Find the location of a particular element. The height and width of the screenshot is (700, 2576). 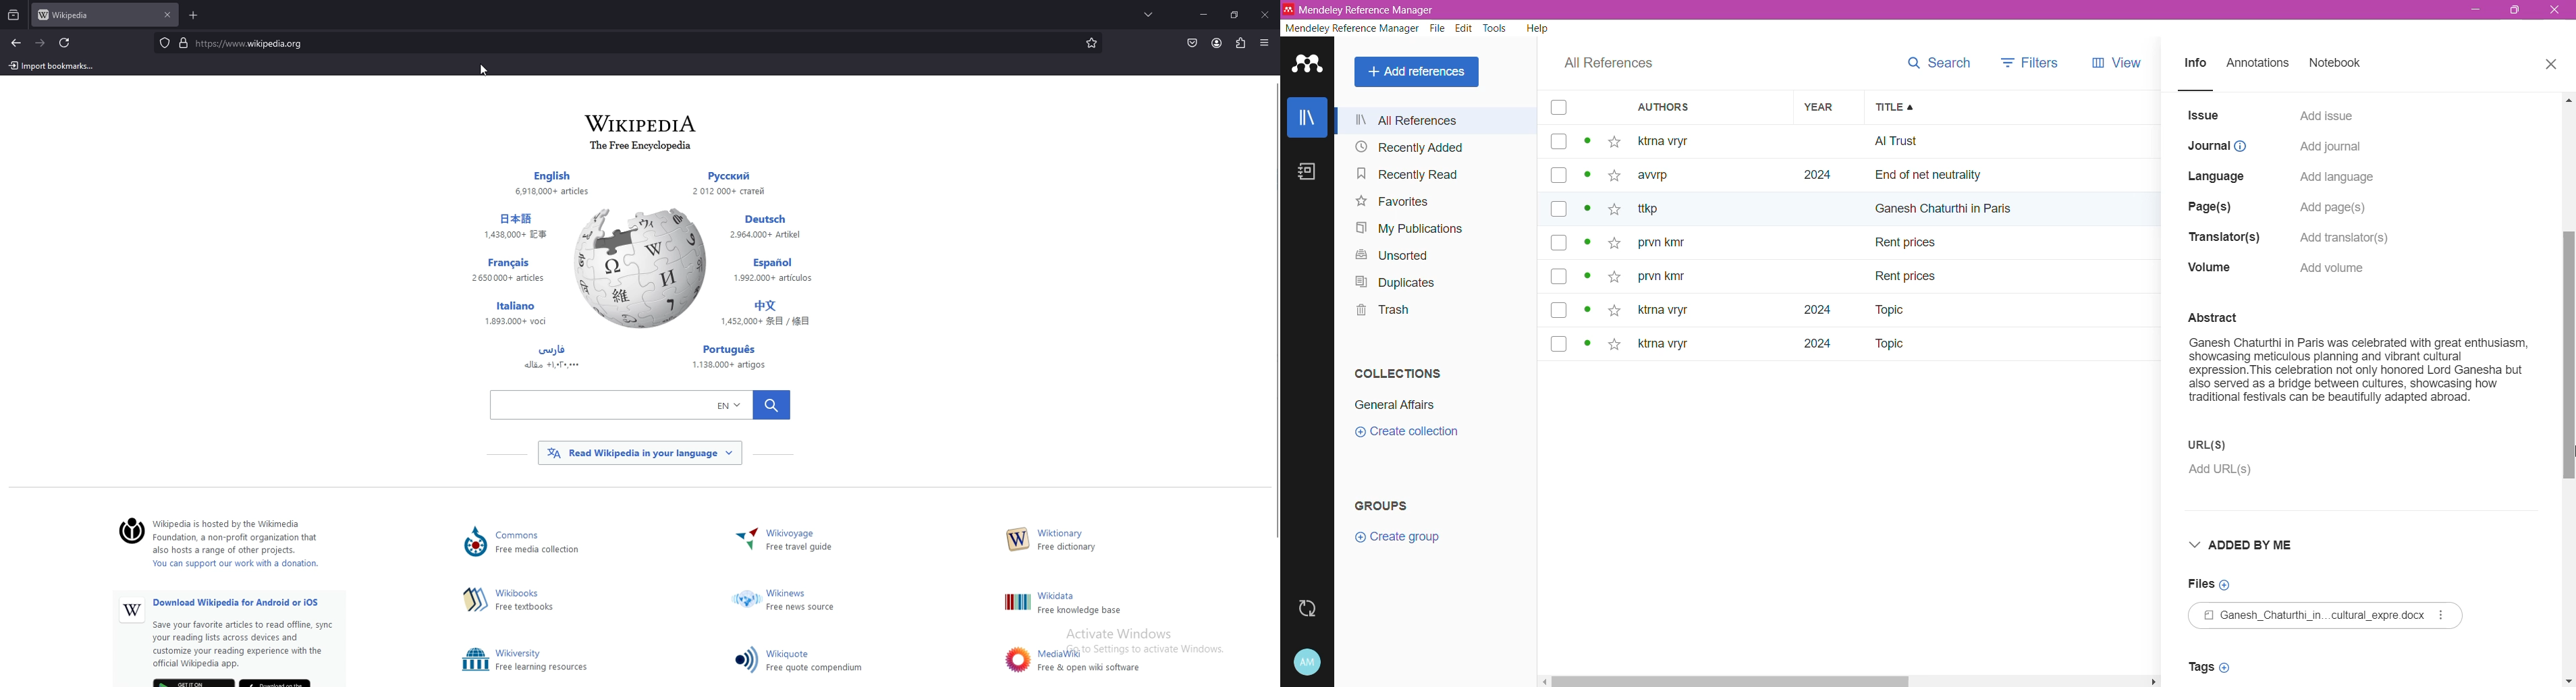

close is located at coordinates (1267, 15).